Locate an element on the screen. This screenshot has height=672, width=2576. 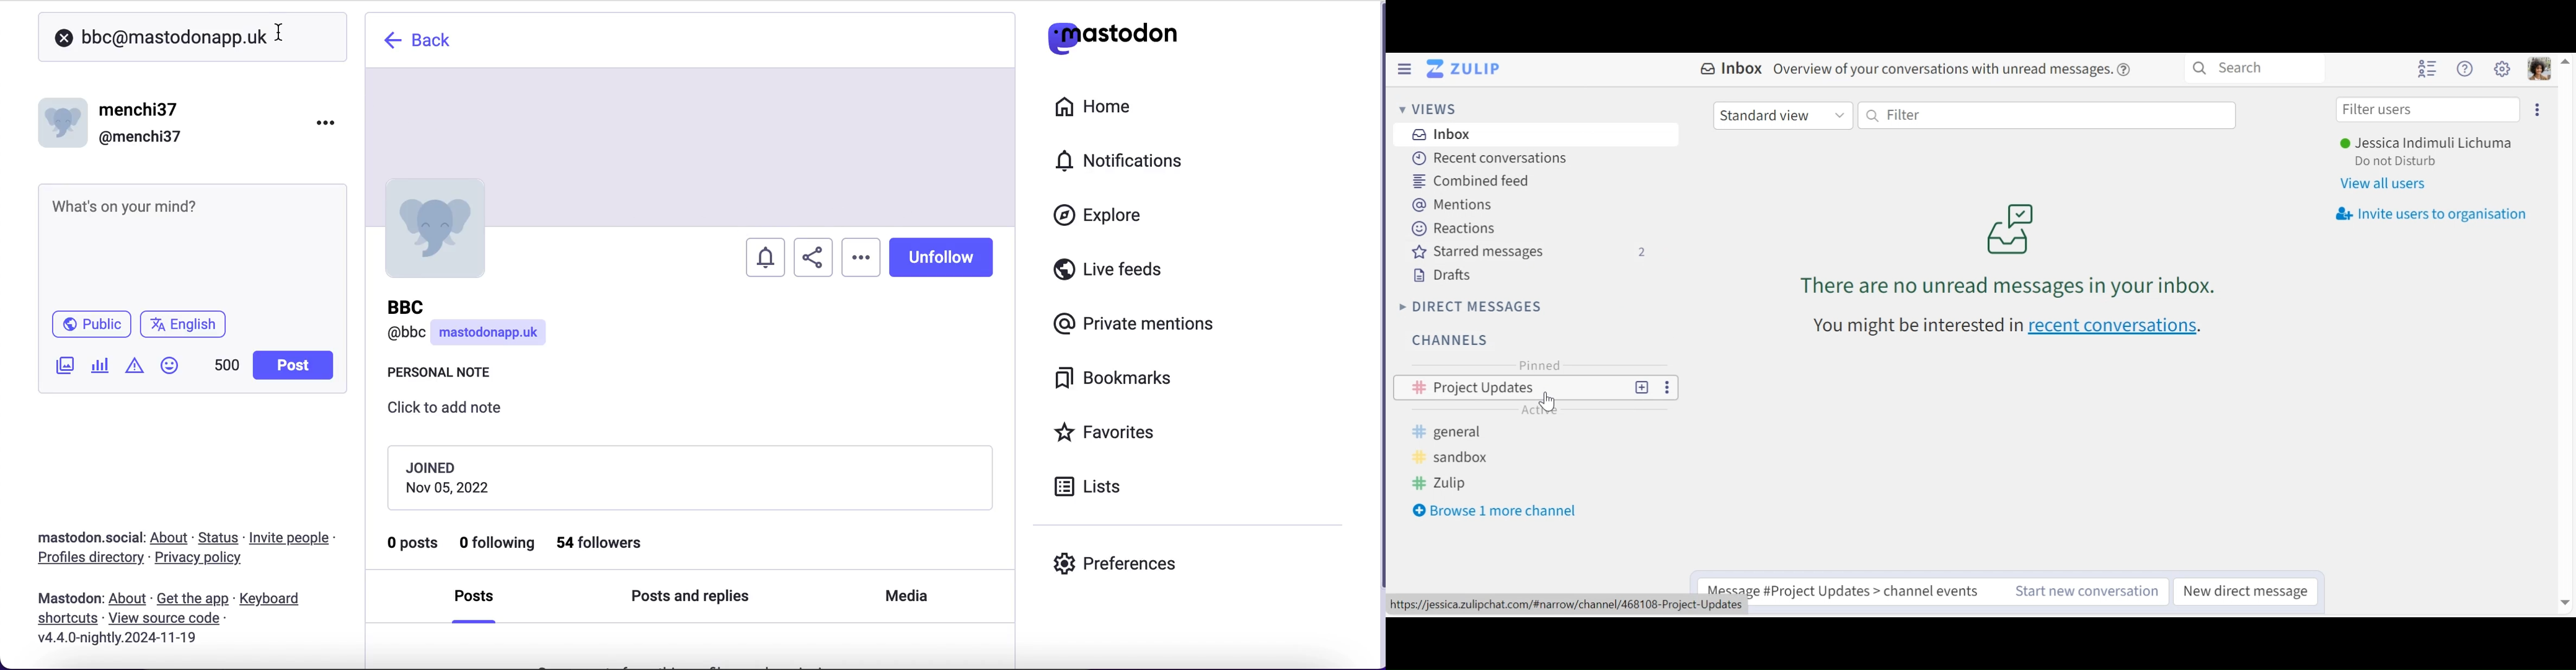
mastodon is located at coordinates (70, 598).